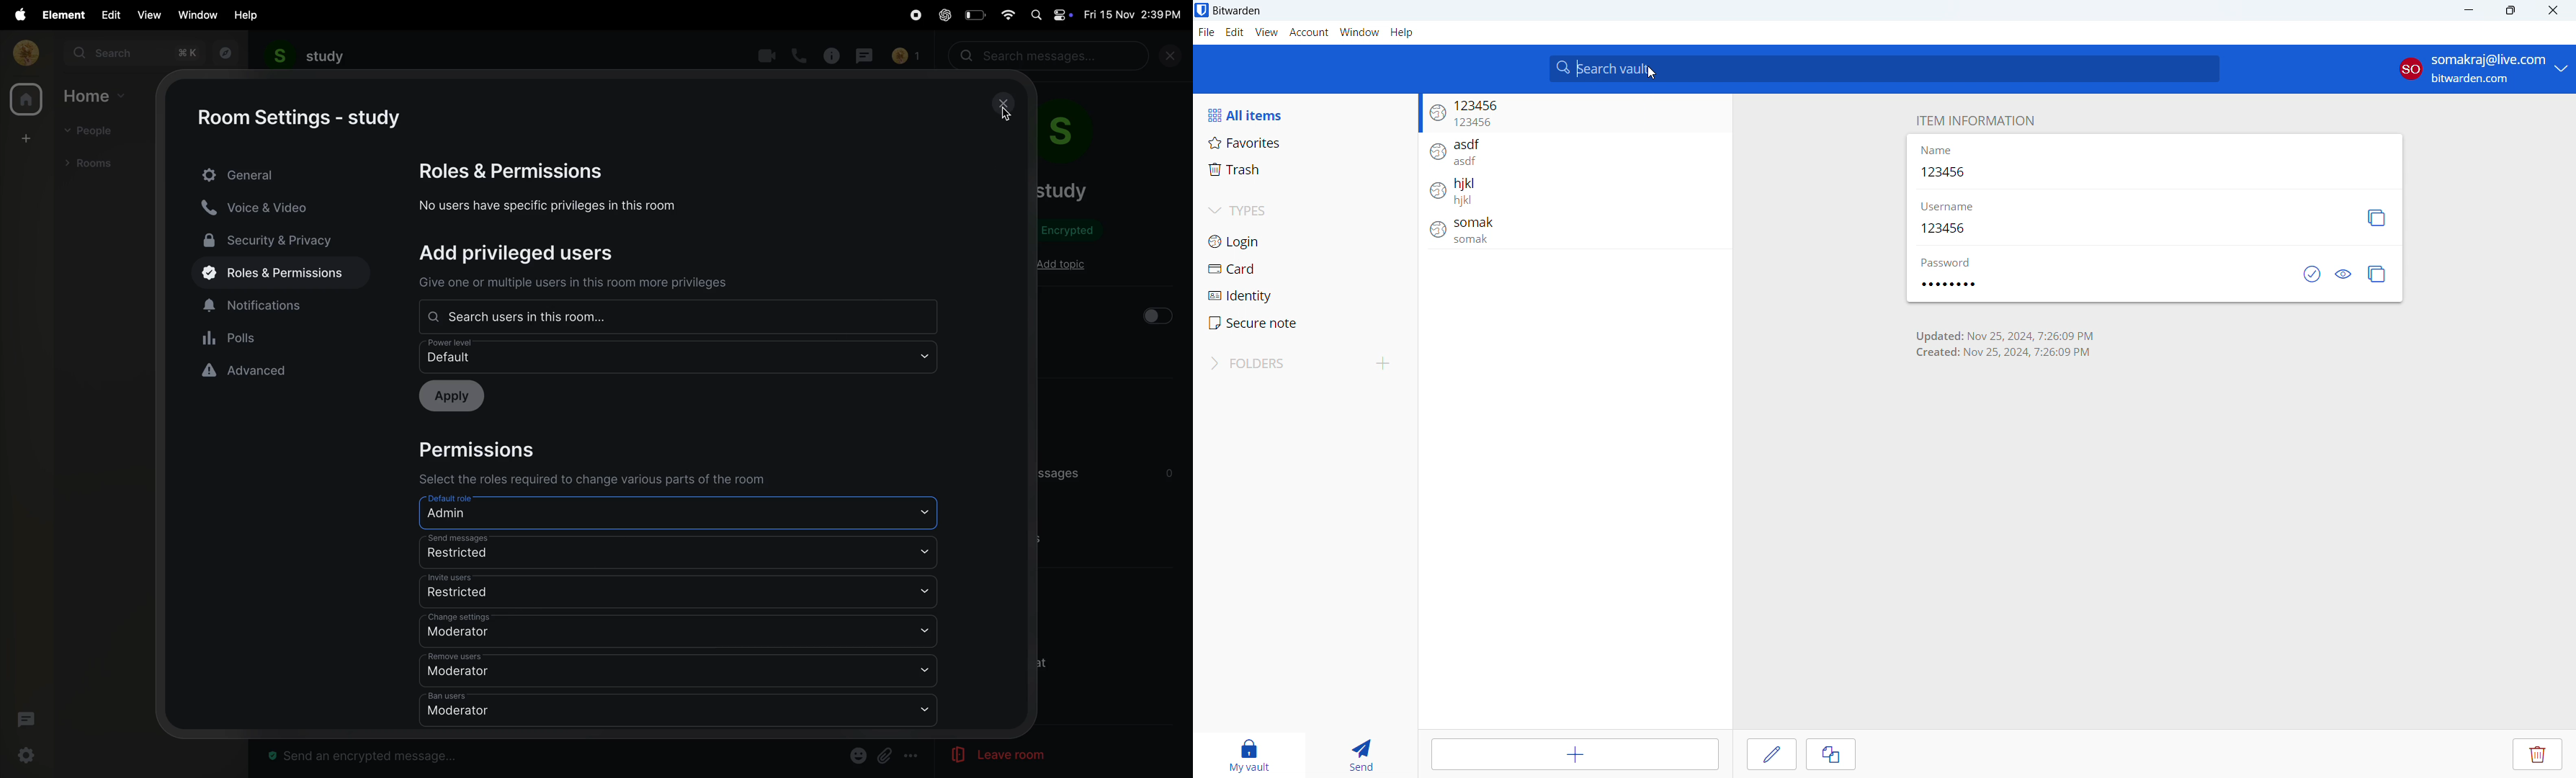  I want to click on close, so click(1174, 58).